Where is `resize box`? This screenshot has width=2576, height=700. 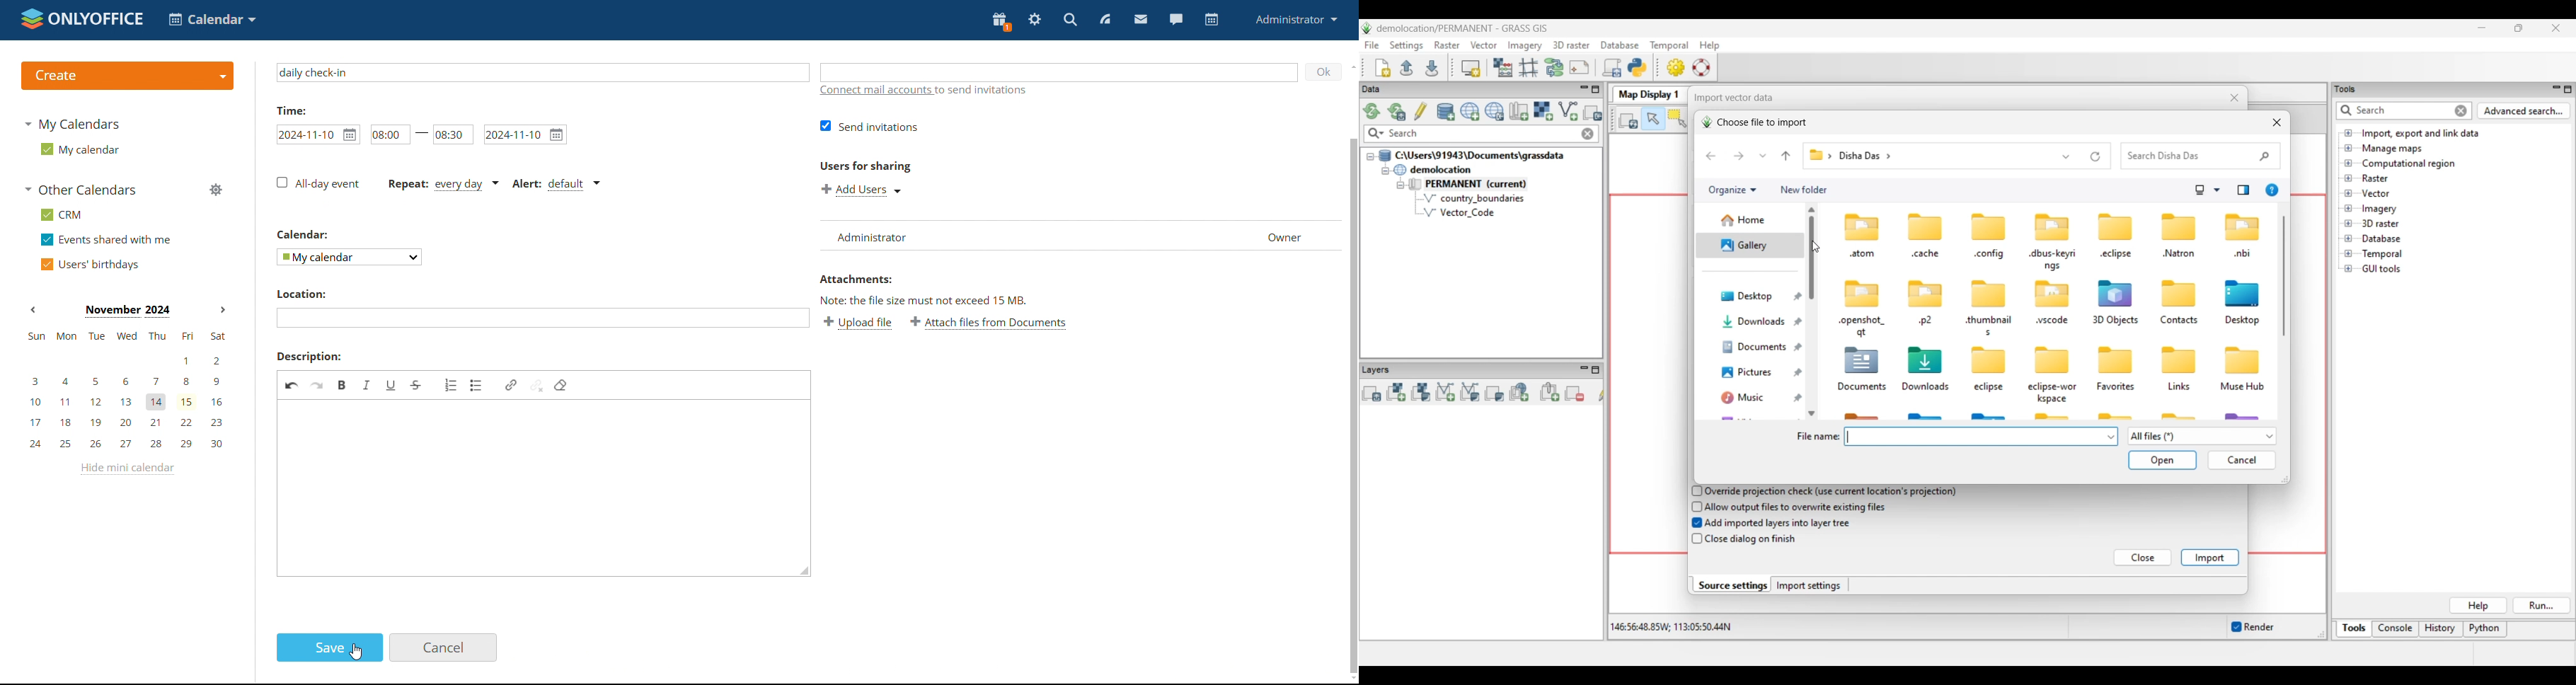 resize box is located at coordinates (806, 572).